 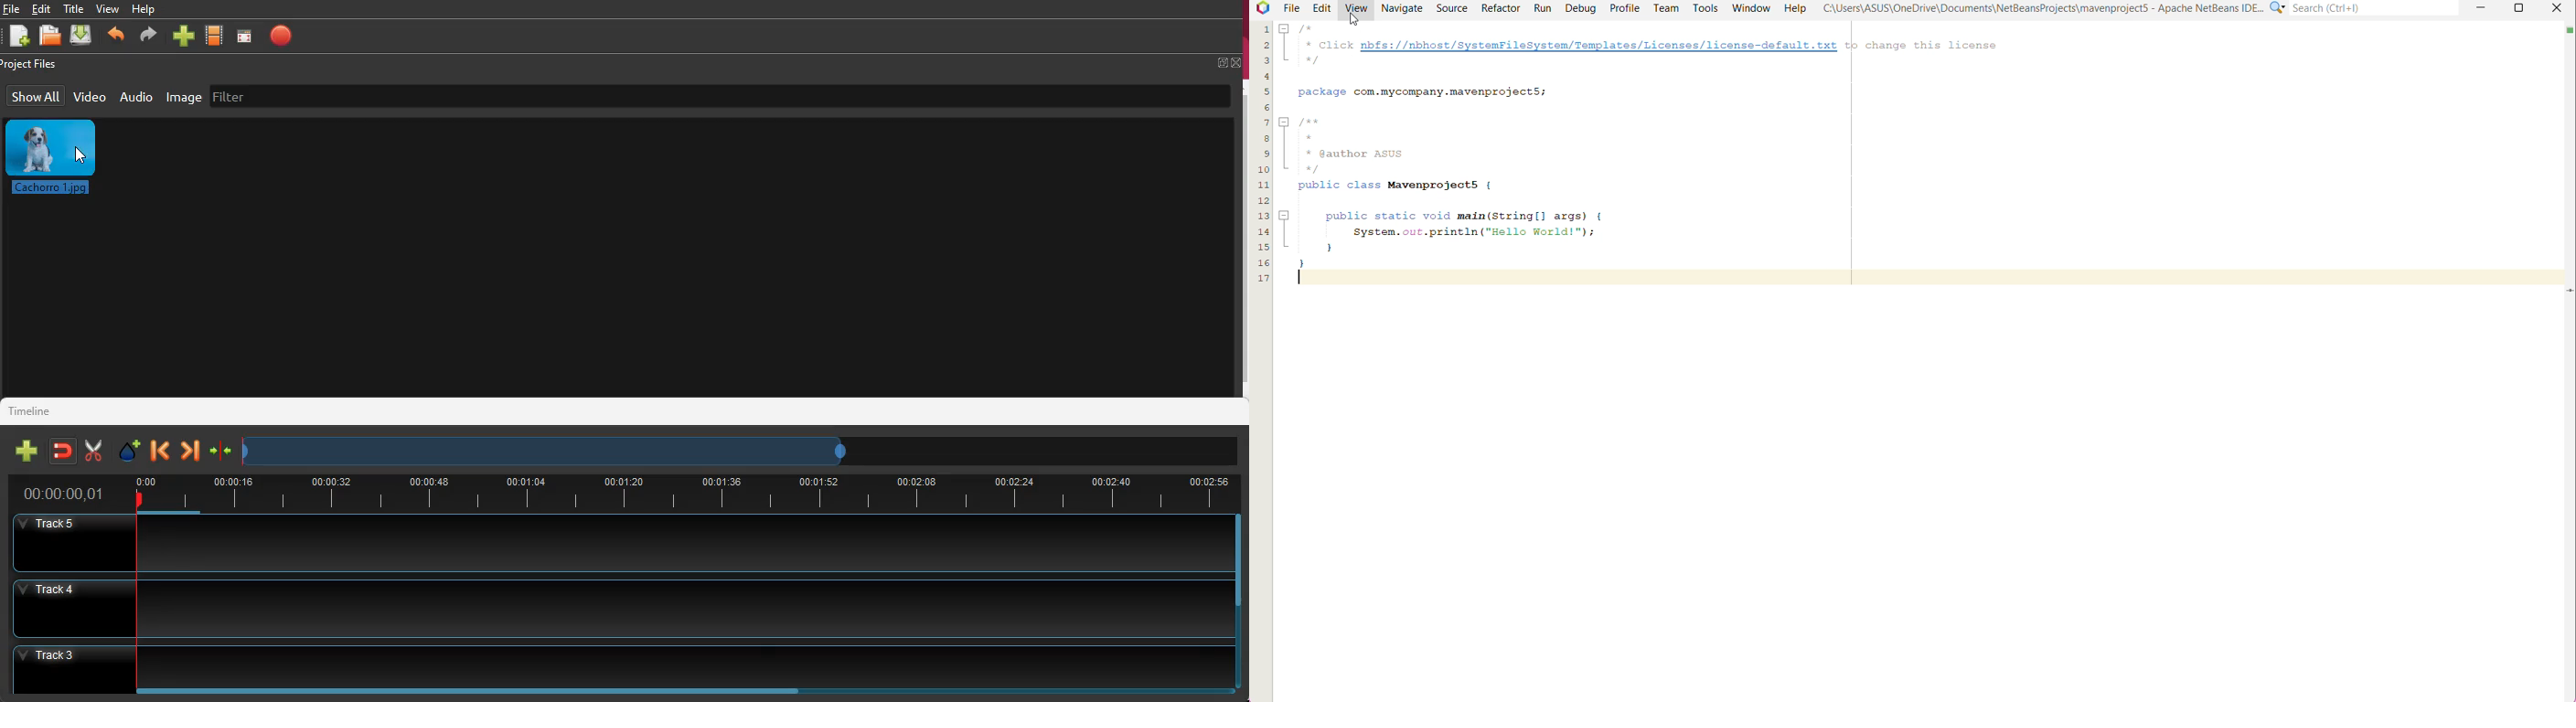 I want to click on image, so click(x=50, y=158).